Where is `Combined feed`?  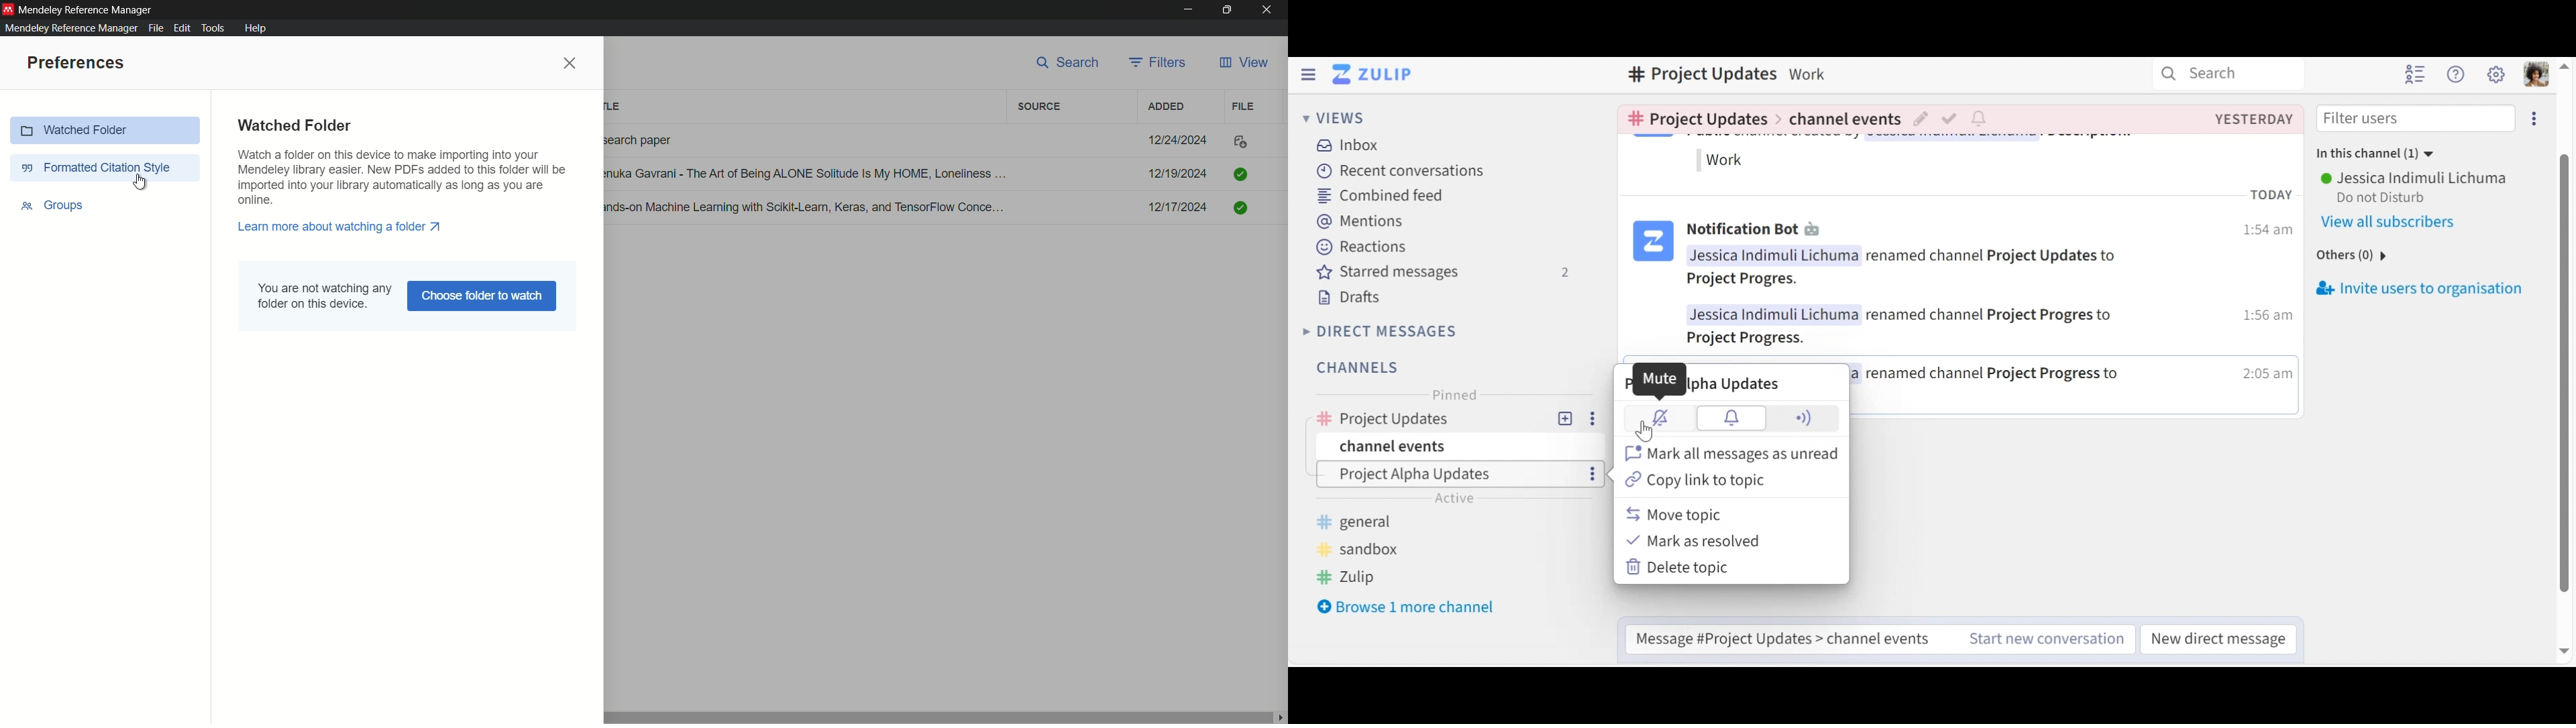 Combined feed is located at coordinates (1379, 196).